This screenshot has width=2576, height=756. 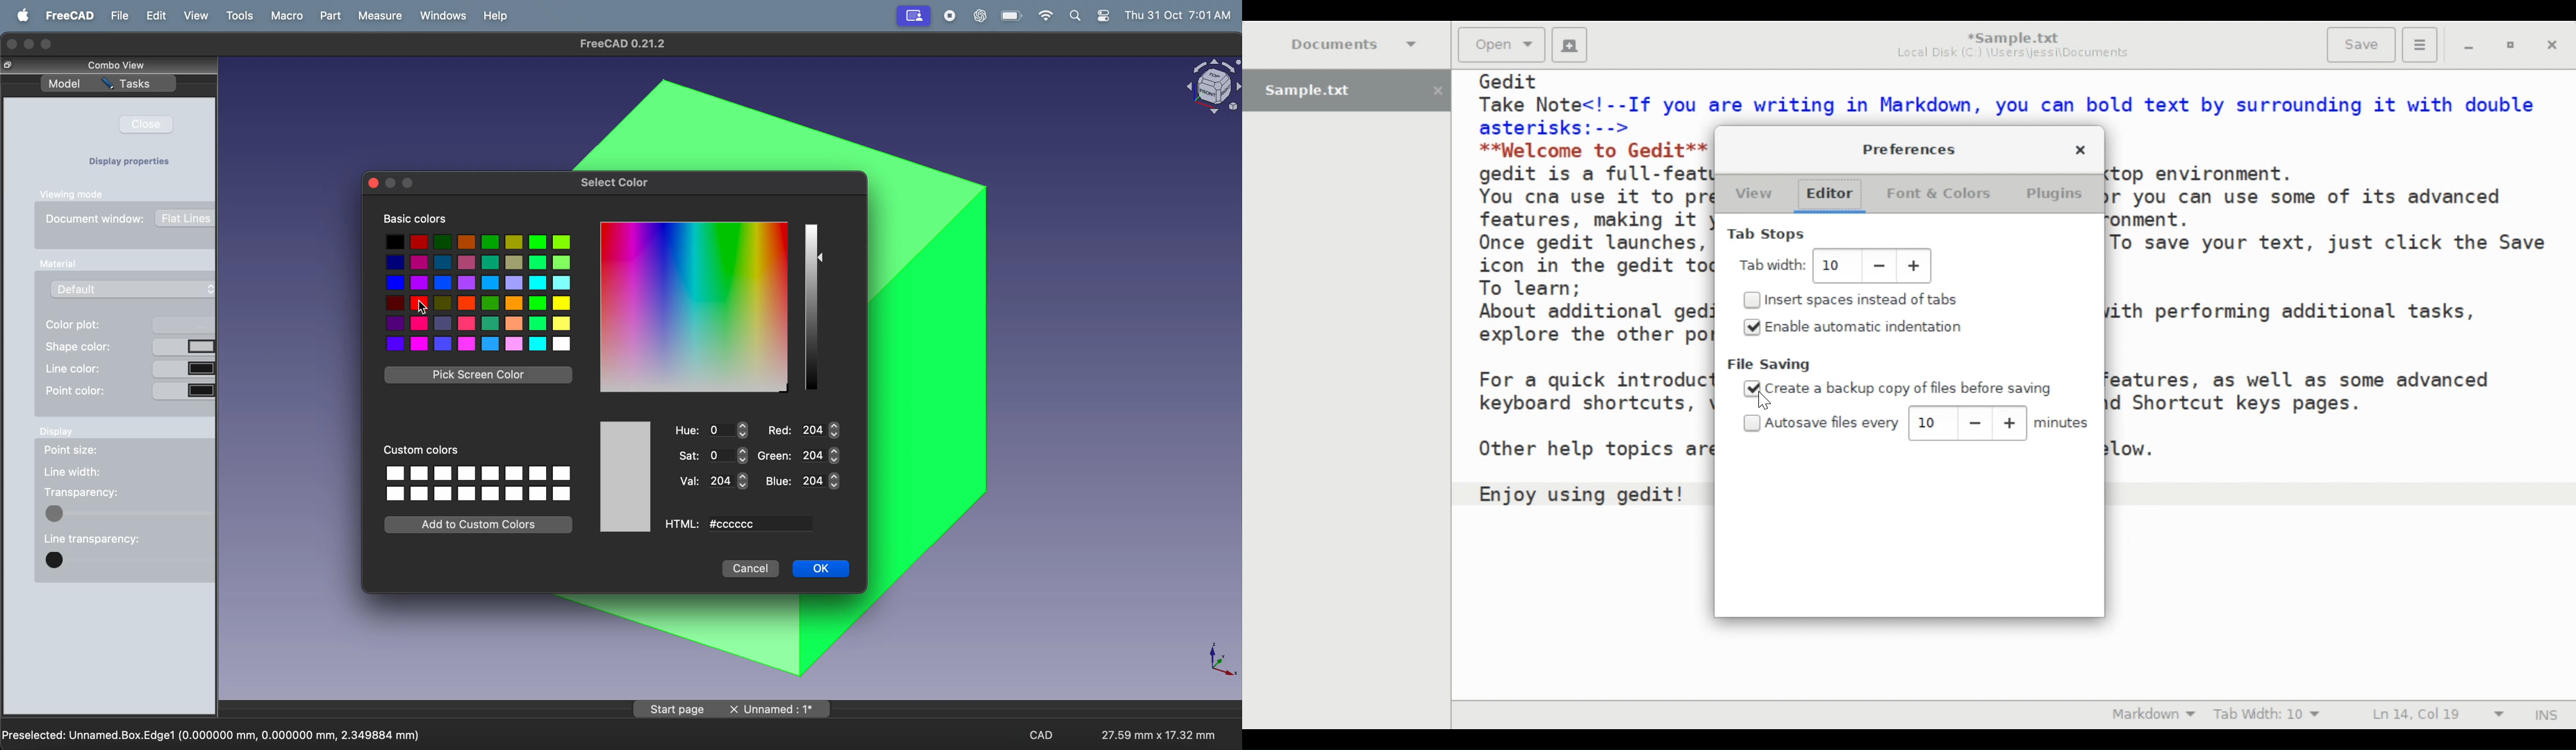 I want to click on (un)select Enable automatic indentation, so click(x=1865, y=326).